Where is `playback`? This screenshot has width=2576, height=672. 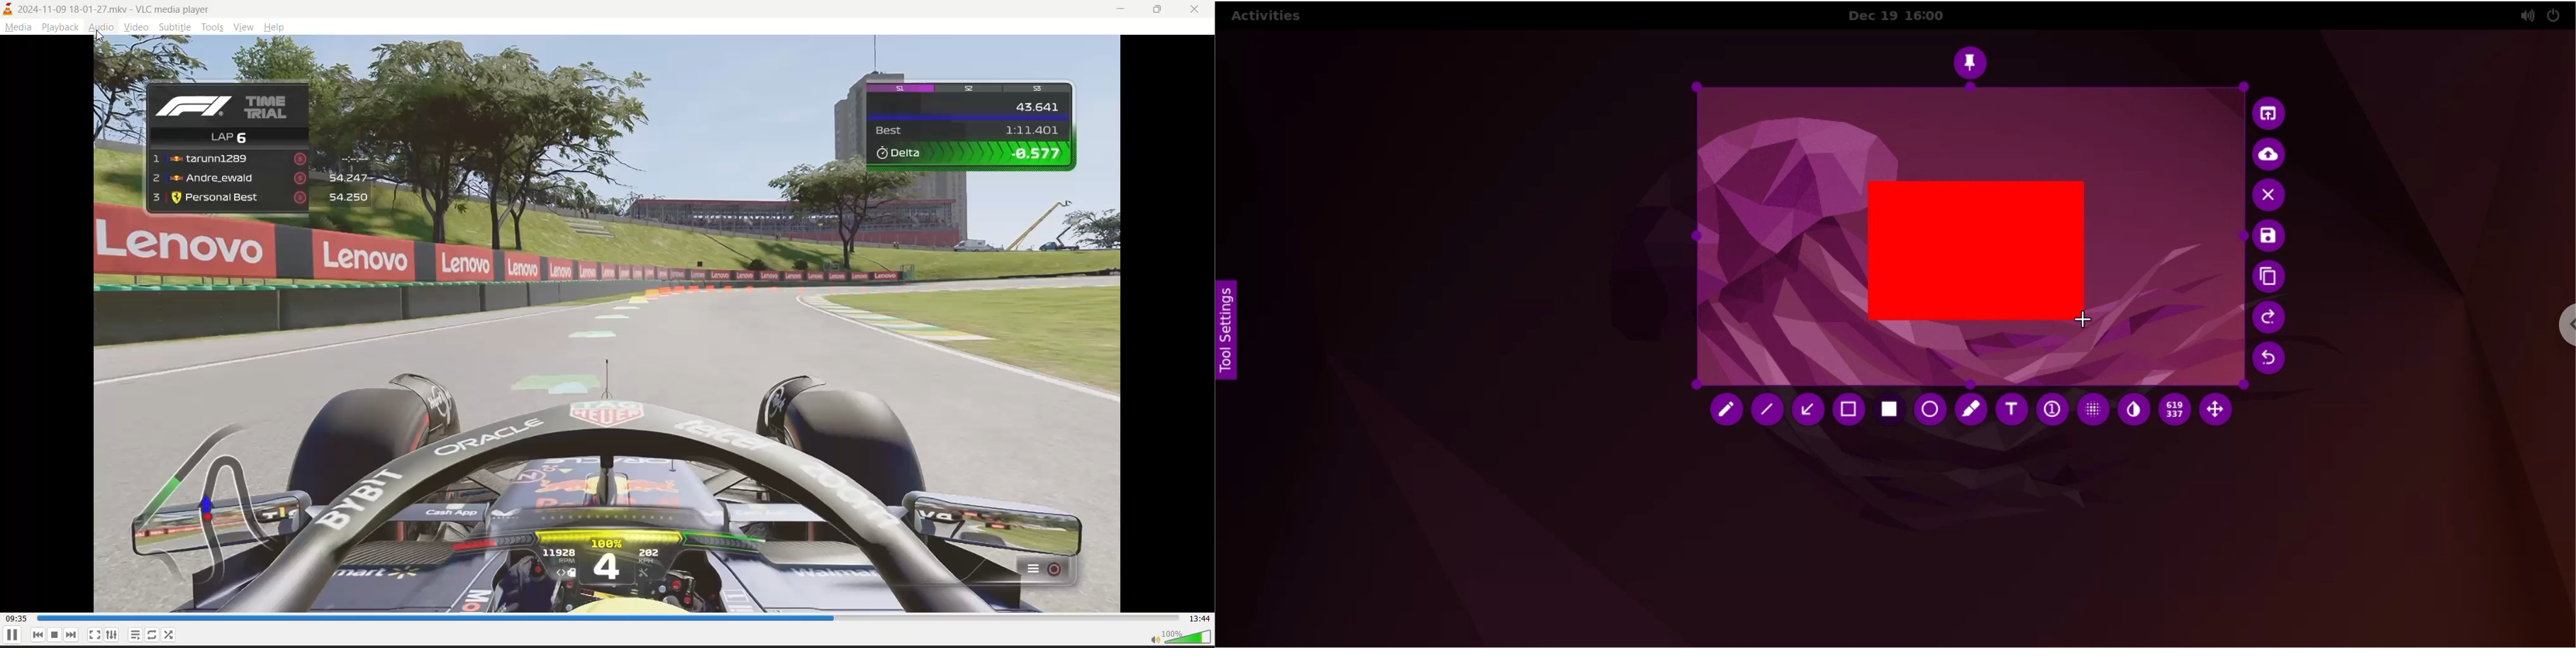 playback is located at coordinates (59, 28).